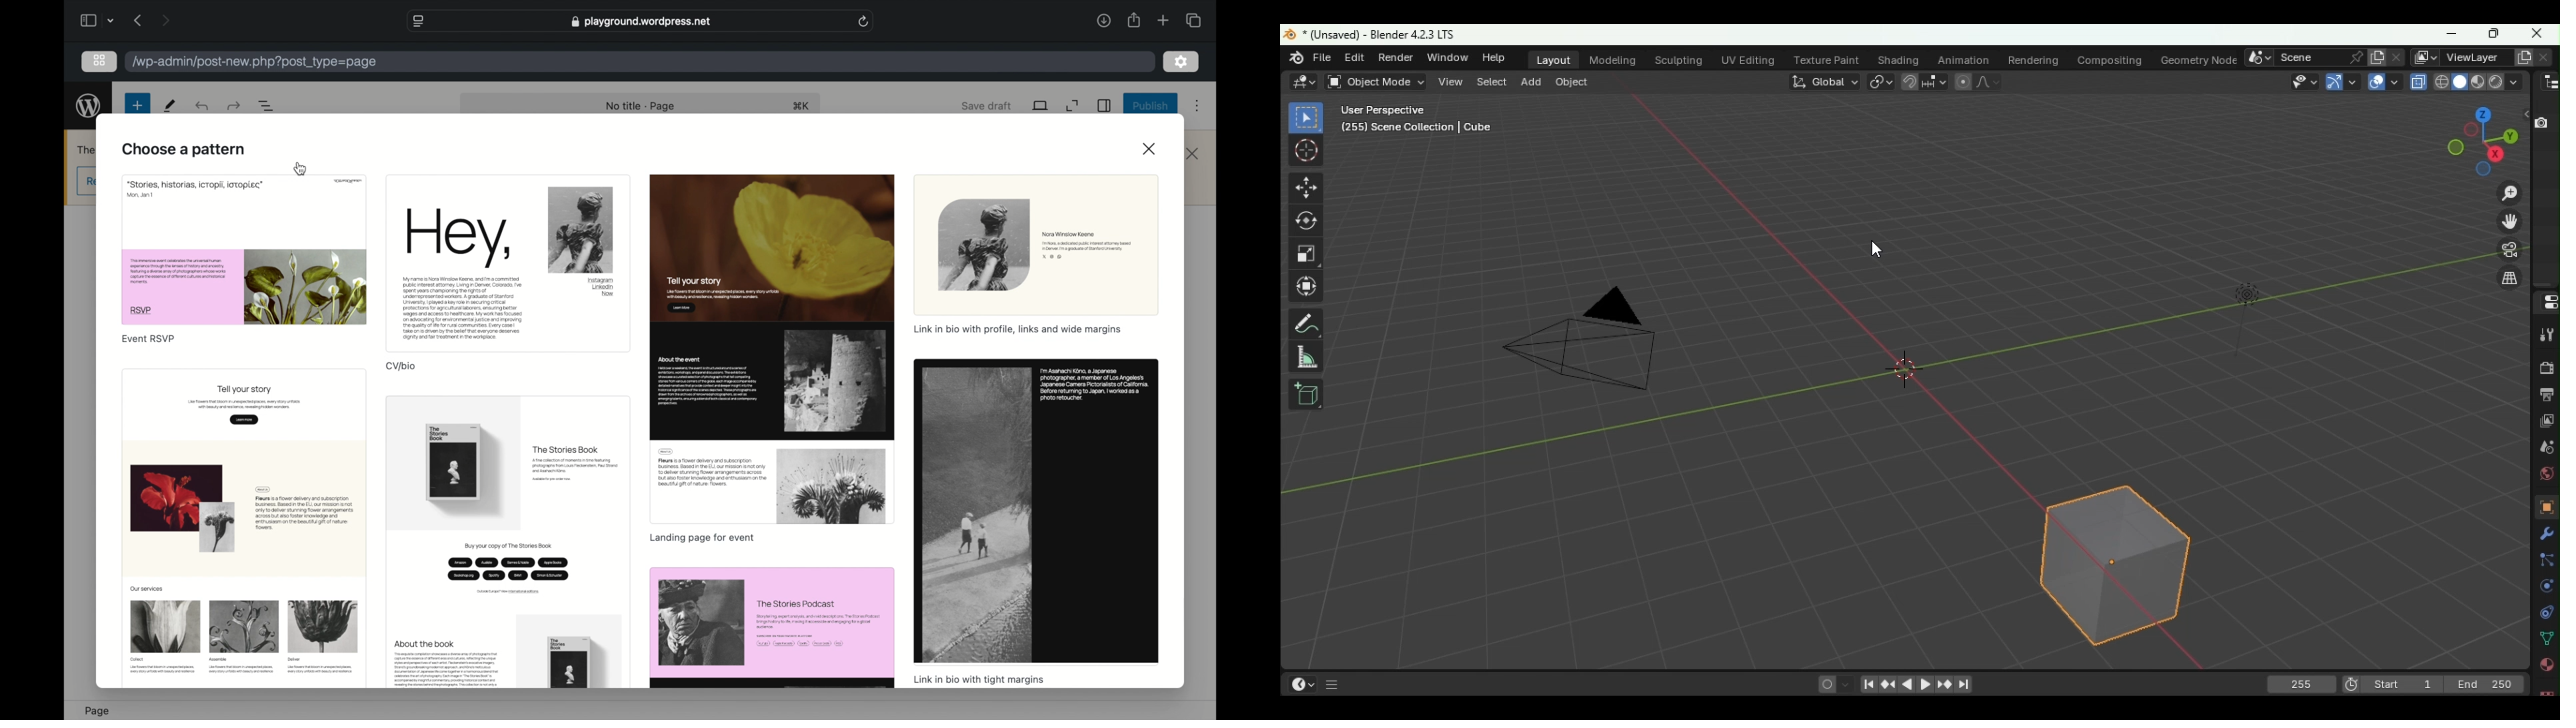 Image resolution: width=2576 pixels, height=728 pixels. What do you see at coordinates (2542, 58) in the screenshot?
I see `Remove view layer` at bounding box center [2542, 58].